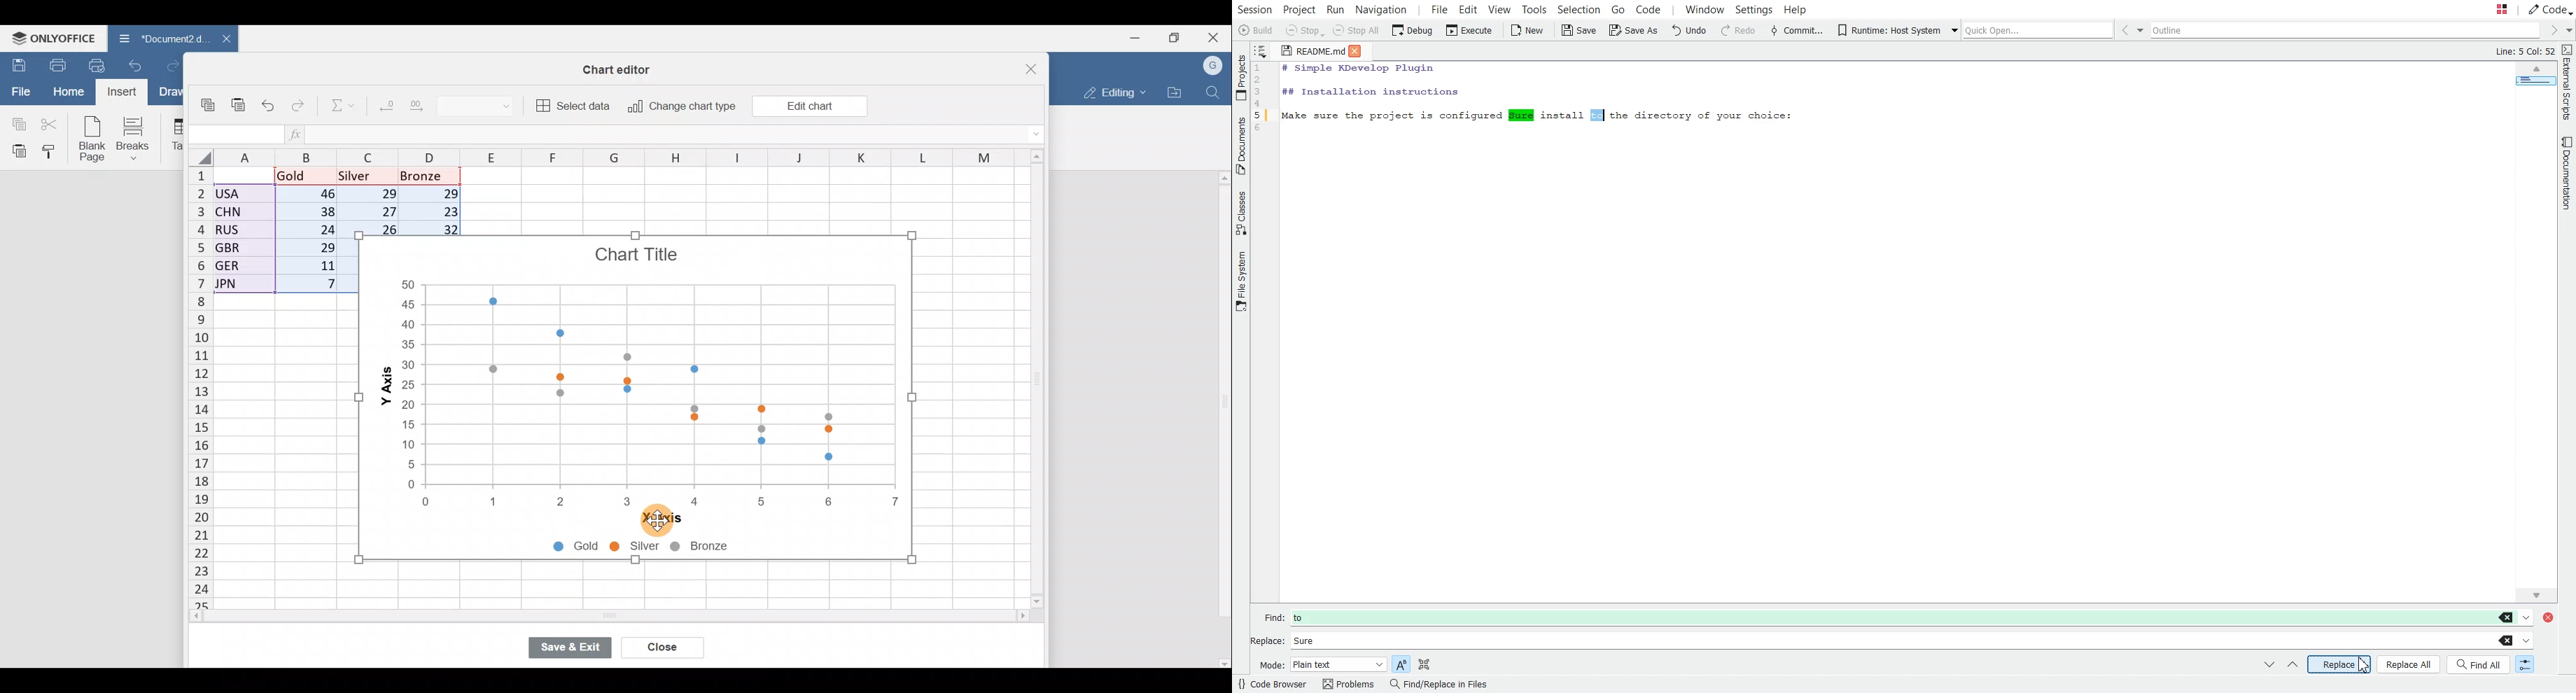 This screenshot has width=2576, height=700. What do you see at coordinates (296, 134) in the screenshot?
I see `Insert function` at bounding box center [296, 134].